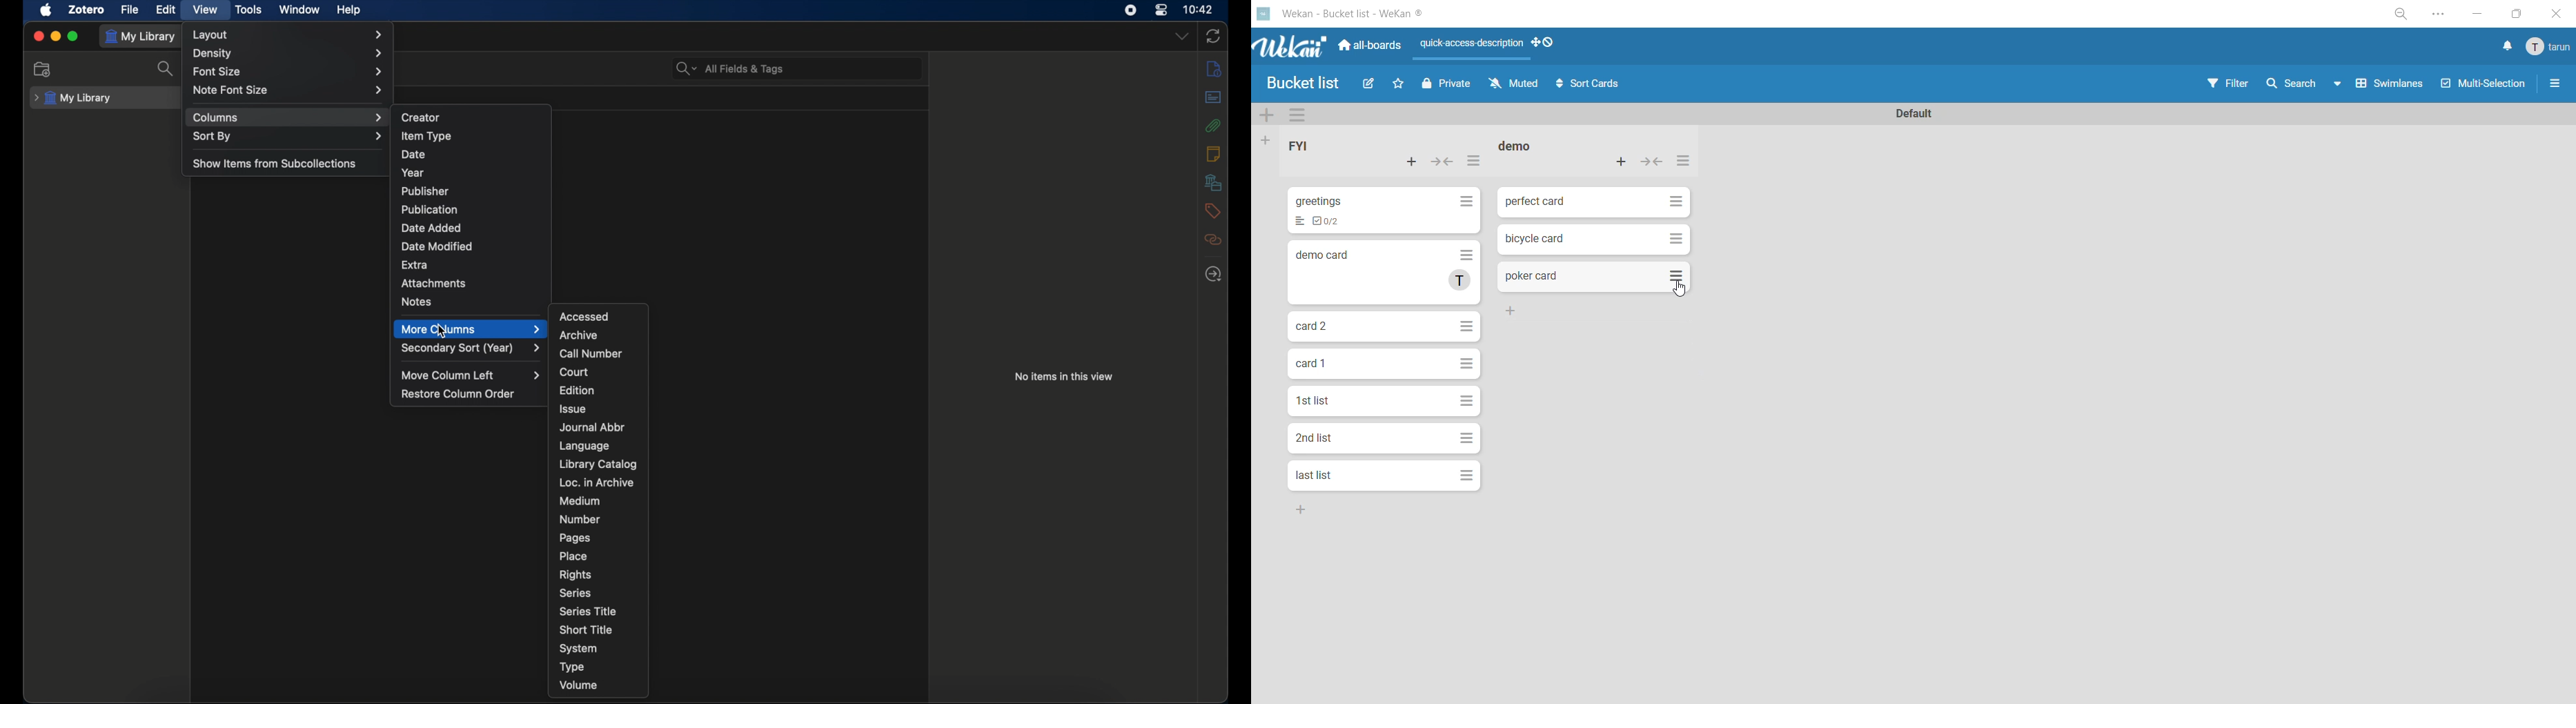 Image resolution: width=2576 pixels, height=728 pixels. What do you see at coordinates (1469, 438) in the screenshot?
I see `Hamburger` at bounding box center [1469, 438].